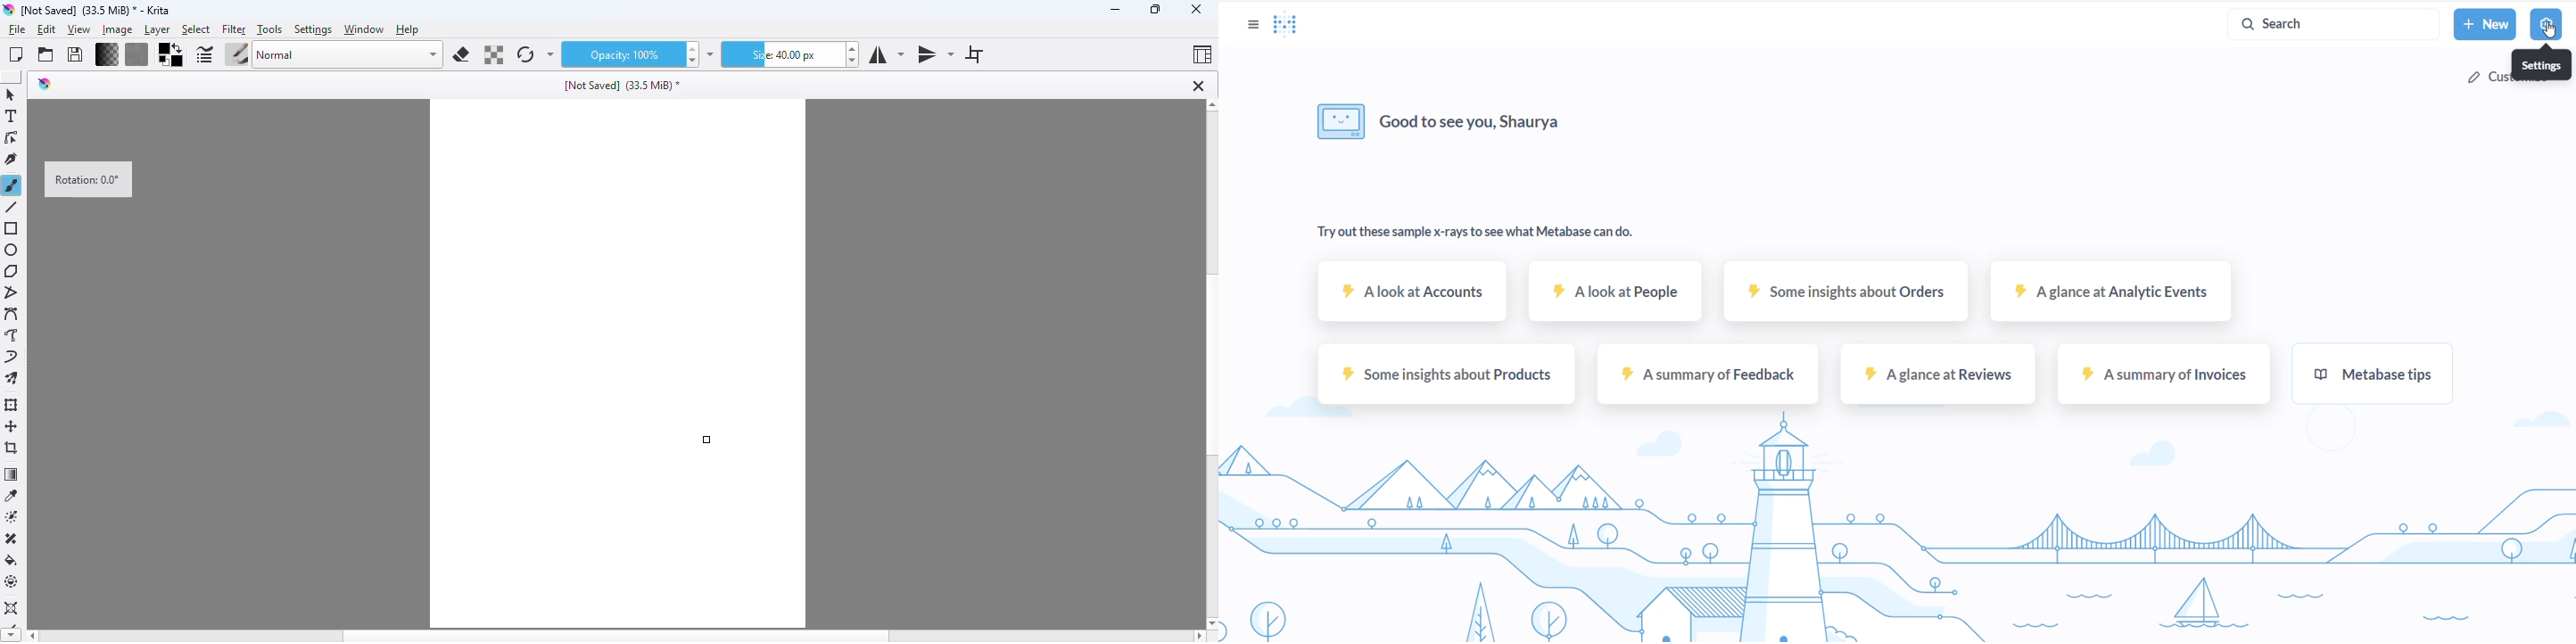  I want to click on freehand brush tool, so click(13, 185).